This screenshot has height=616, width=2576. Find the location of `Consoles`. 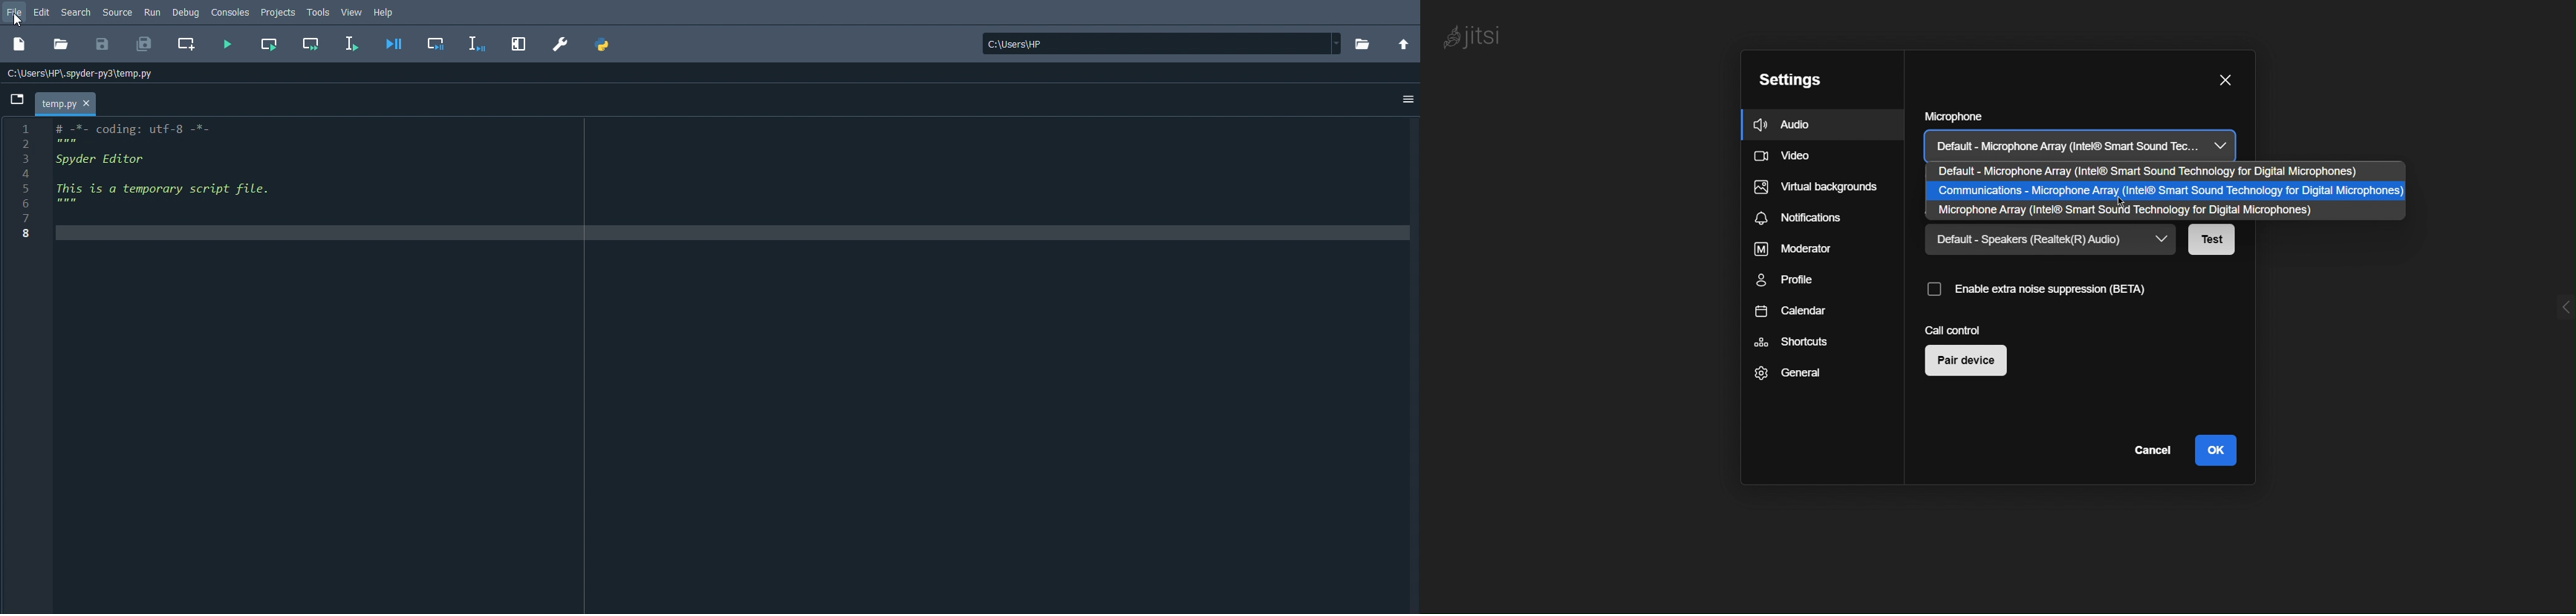

Consoles is located at coordinates (230, 11).